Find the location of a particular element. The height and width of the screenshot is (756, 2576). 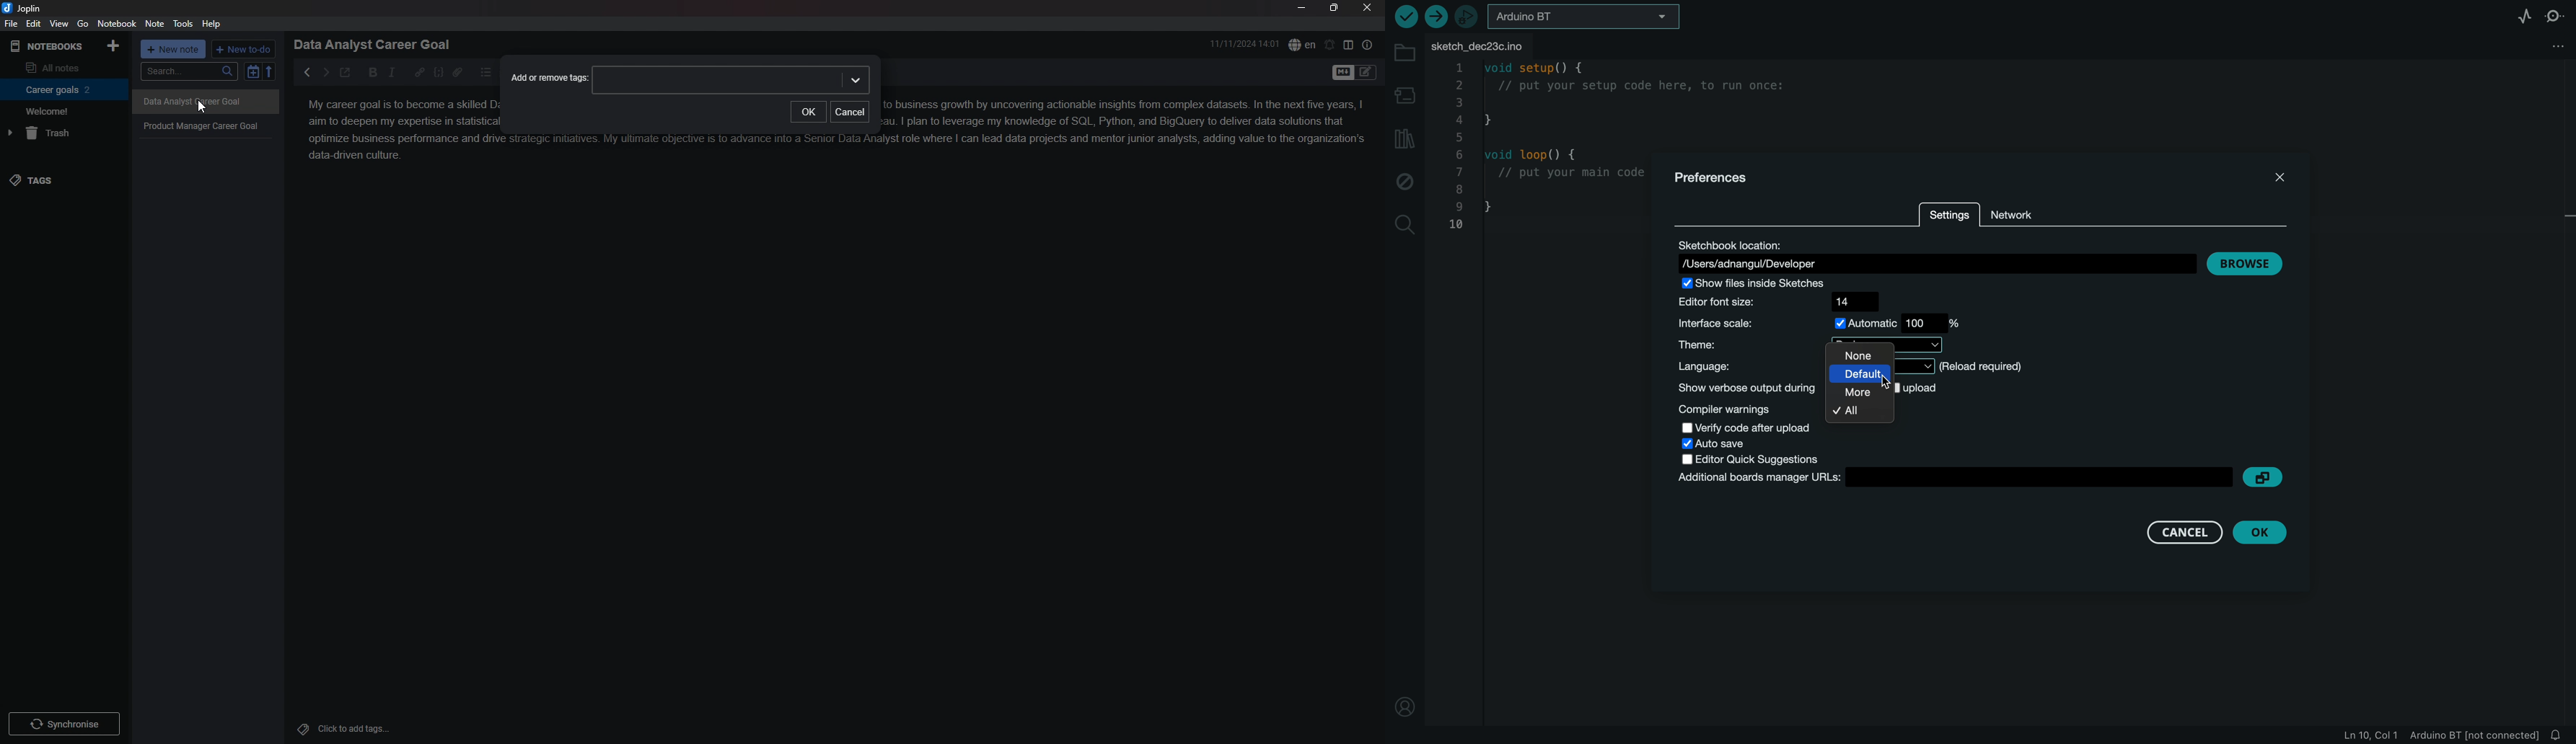

toggle external editor is located at coordinates (346, 72).